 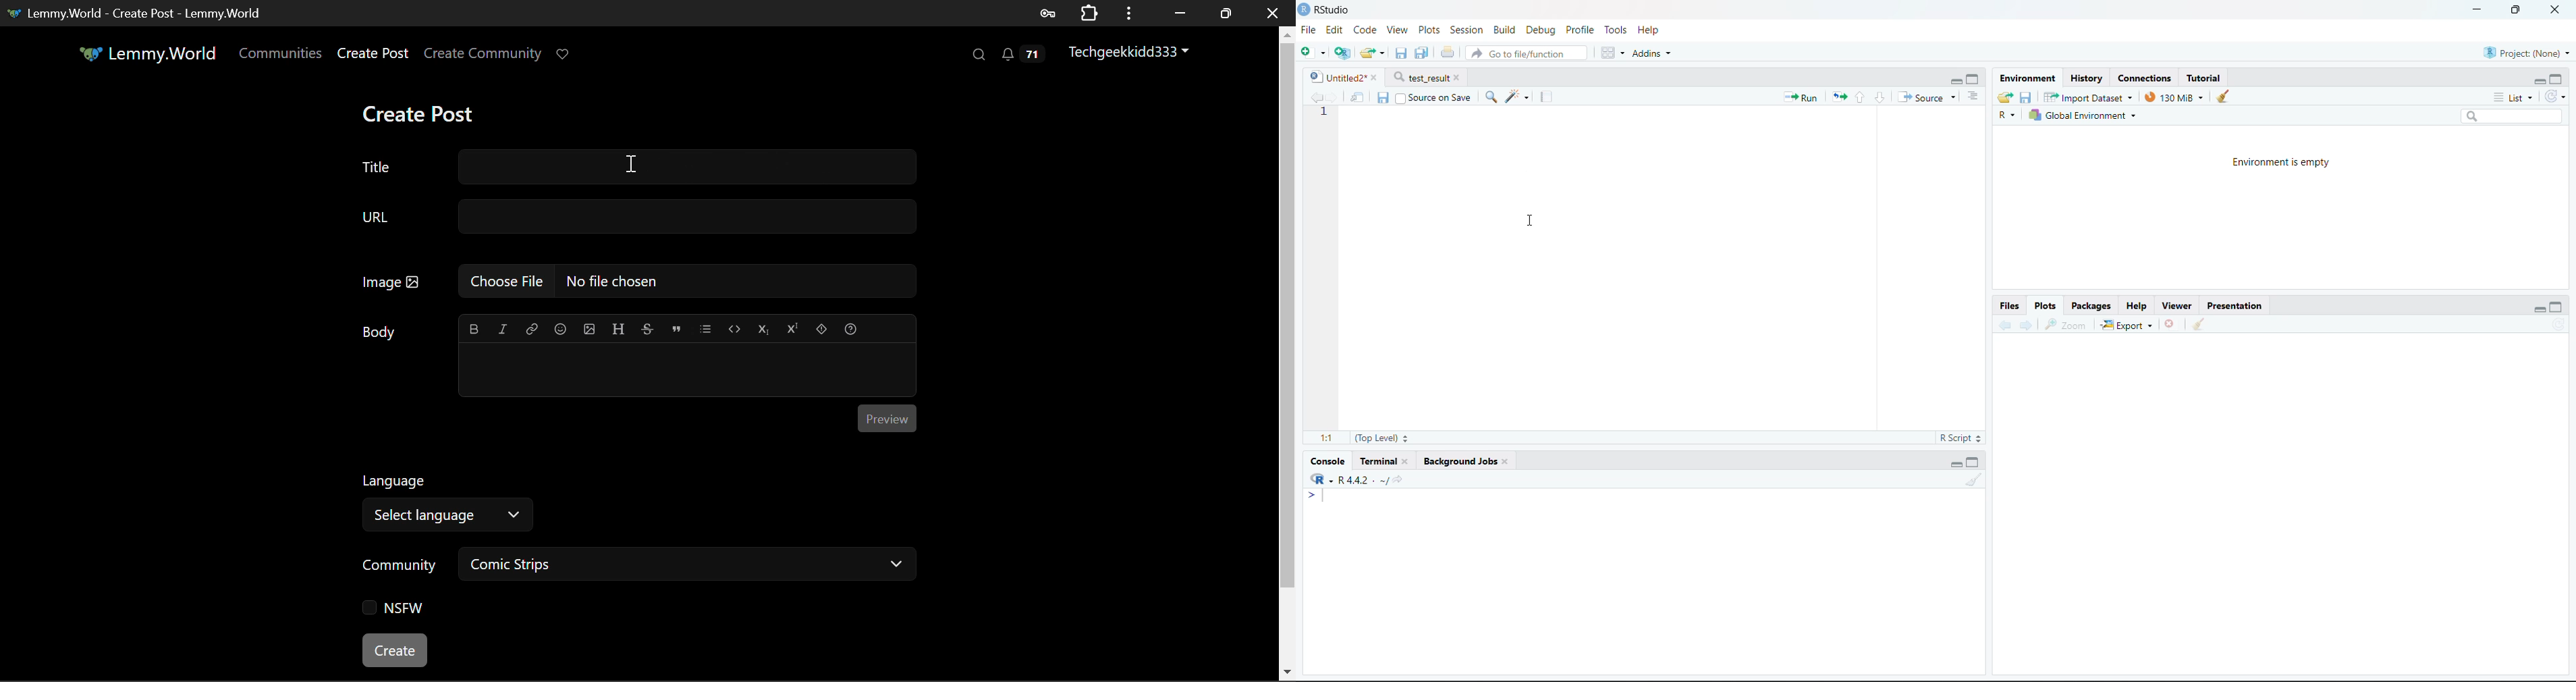 I want to click on superscript, so click(x=794, y=327).